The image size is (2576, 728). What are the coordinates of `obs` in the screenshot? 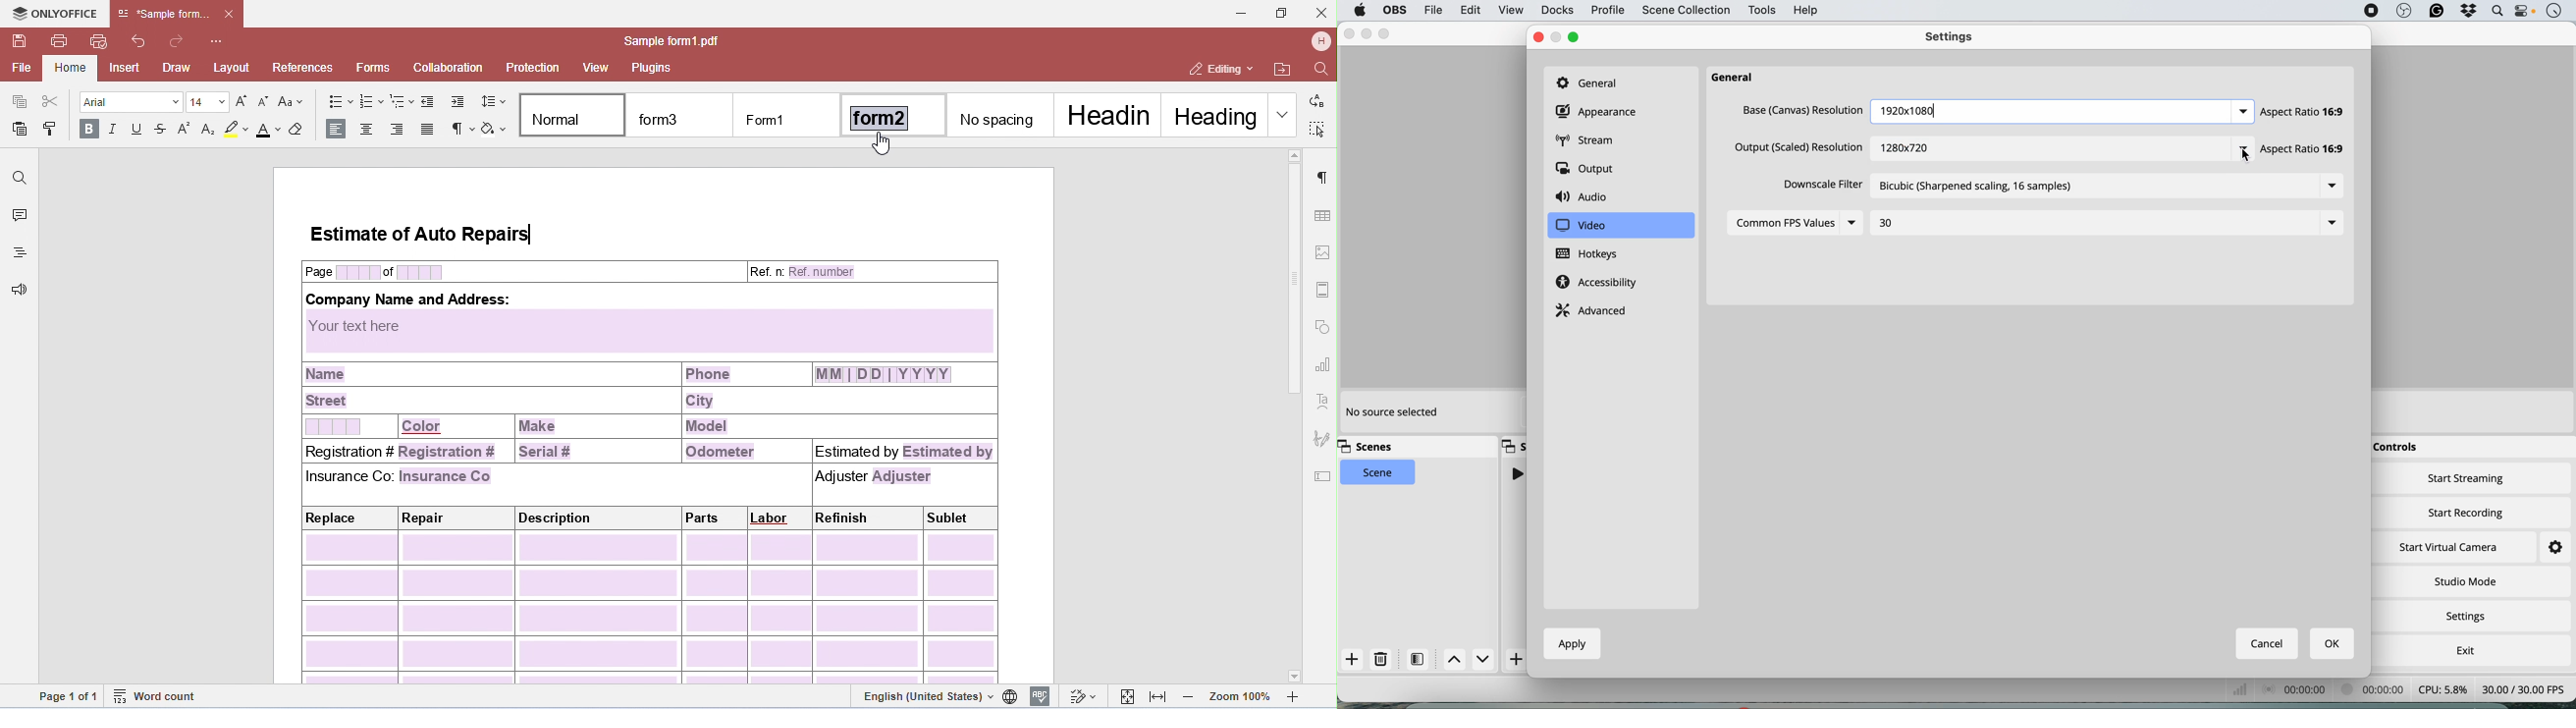 It's located at (1393, 10).